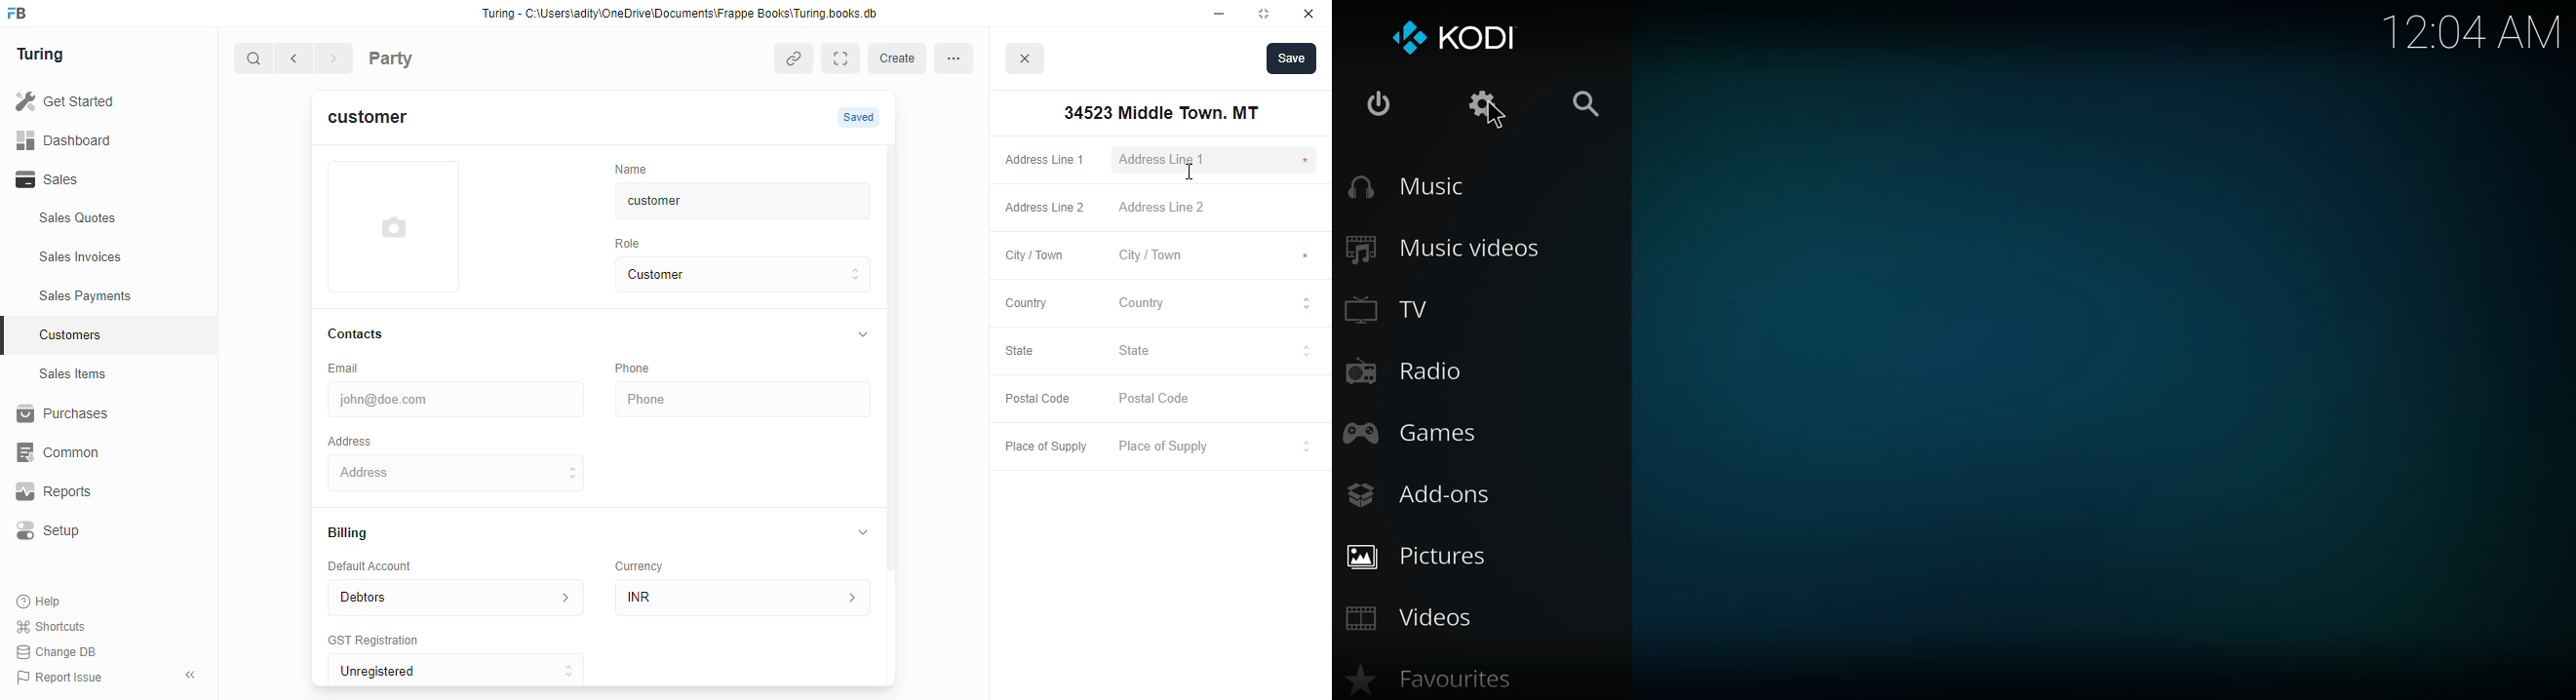  Describe the element at coordinates (1217, 161) in the screenshot. I see `‘Address Line 1` at that location.